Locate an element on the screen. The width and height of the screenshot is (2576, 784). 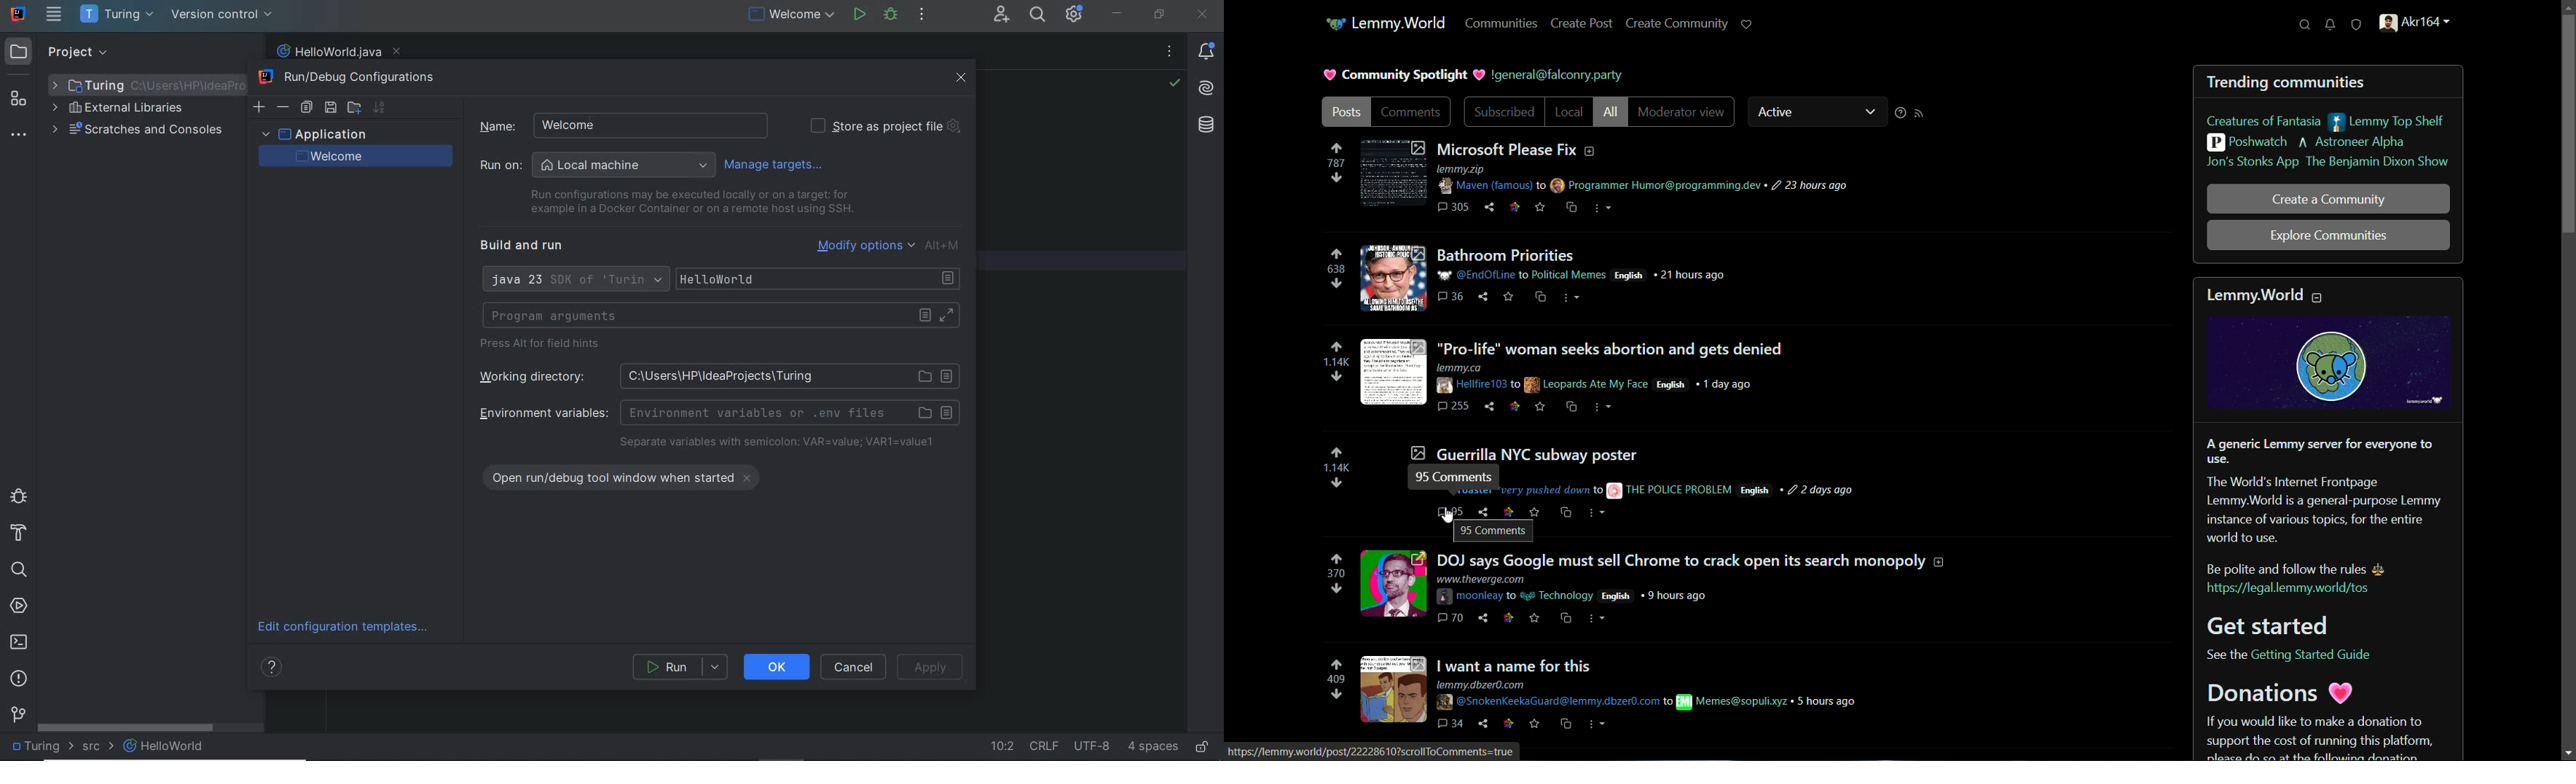
upvote is located at coordinates (1337, 253).